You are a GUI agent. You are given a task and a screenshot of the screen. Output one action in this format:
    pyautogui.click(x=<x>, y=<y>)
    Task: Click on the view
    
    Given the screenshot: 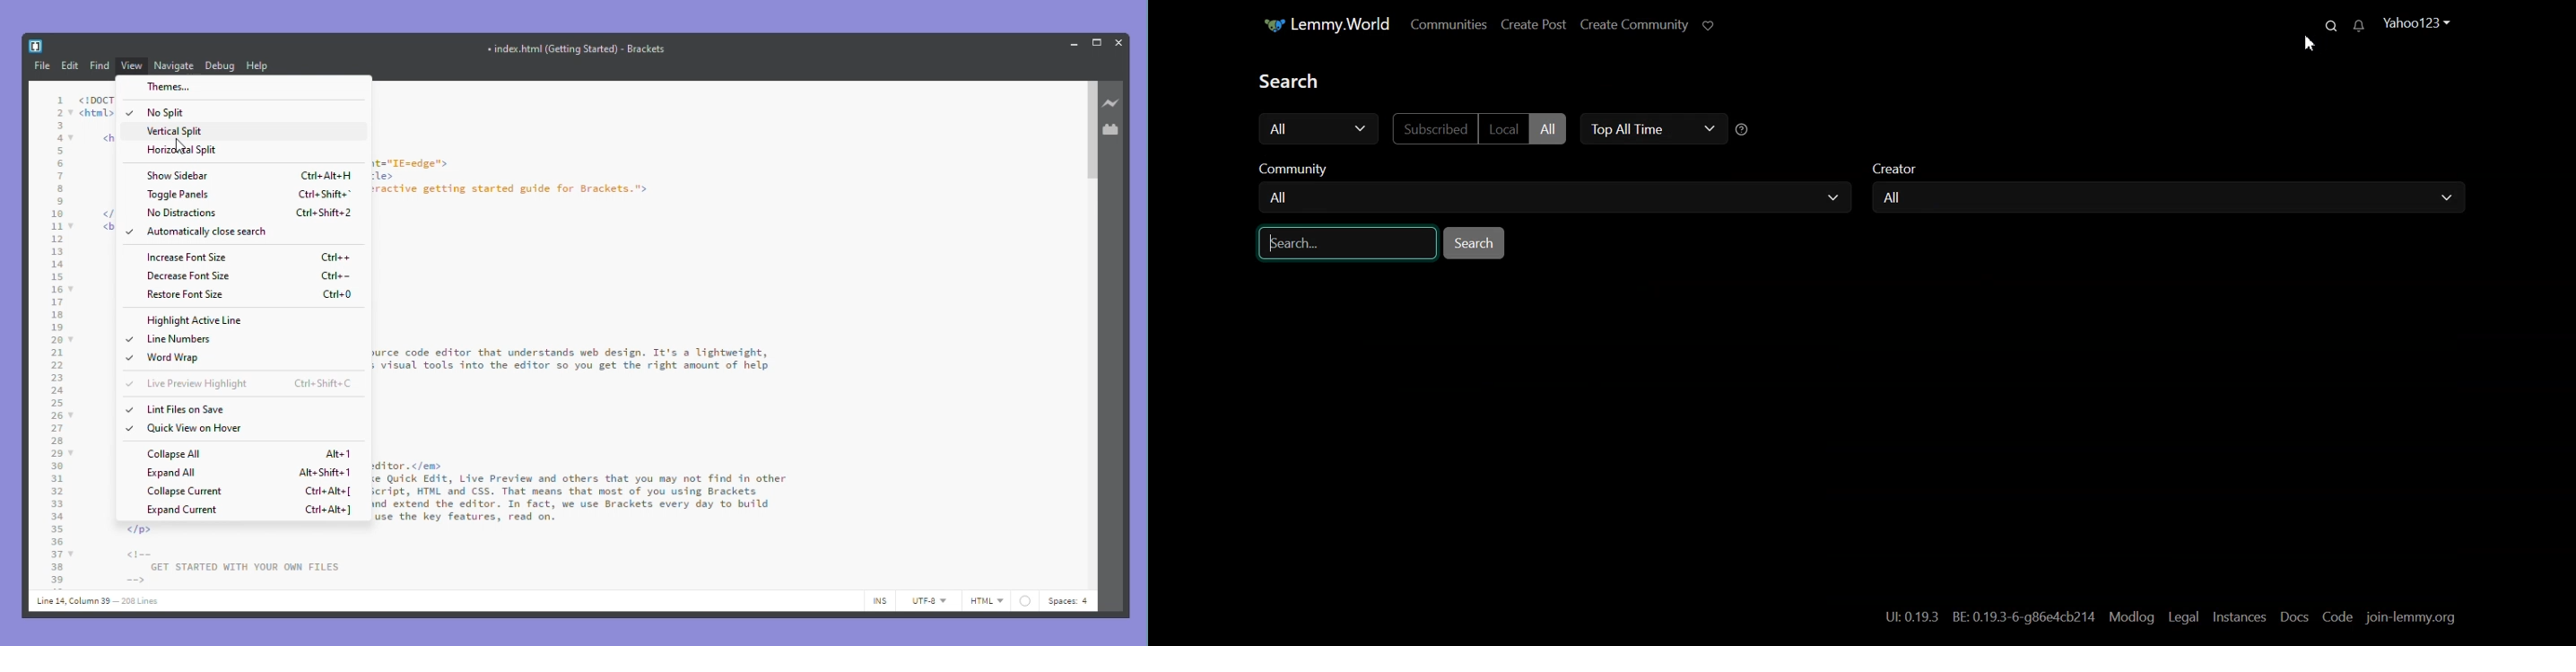 What is the action you would take?
    pyautogui.click(x=133, y=66)
    